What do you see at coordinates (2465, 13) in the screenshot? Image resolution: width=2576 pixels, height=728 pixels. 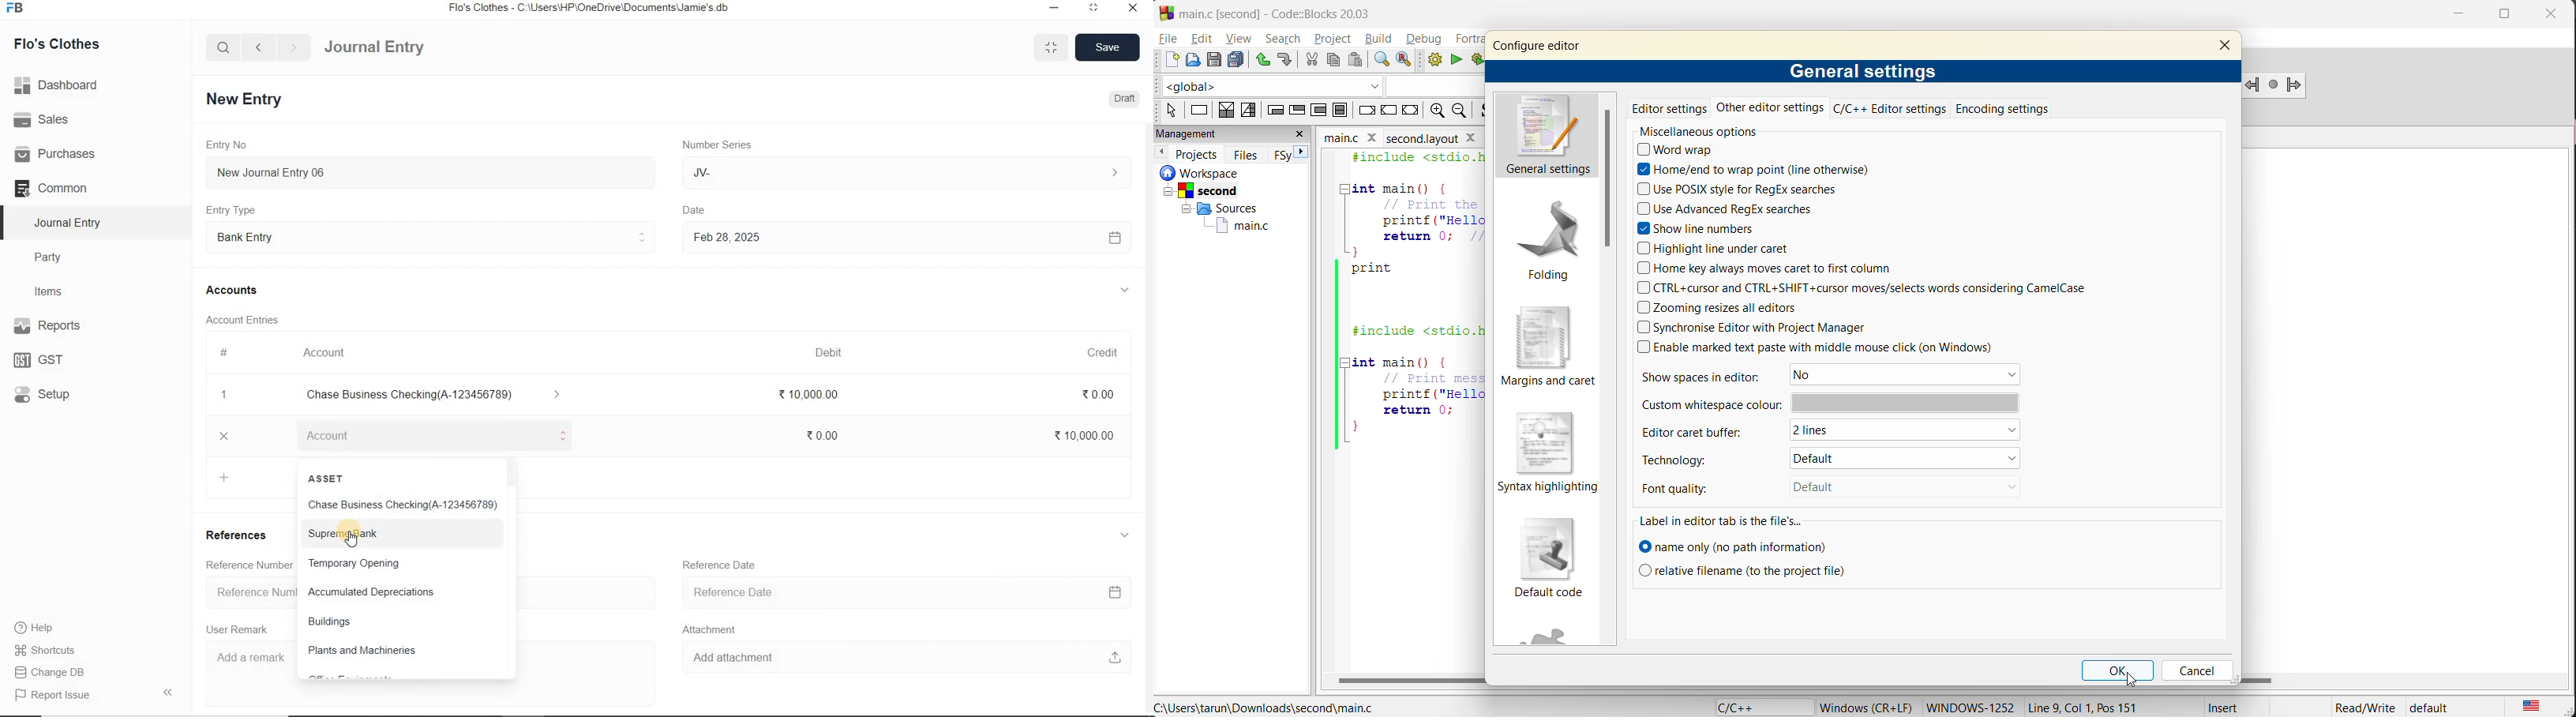 I see `minimize` at bounding box center [2465, 13].